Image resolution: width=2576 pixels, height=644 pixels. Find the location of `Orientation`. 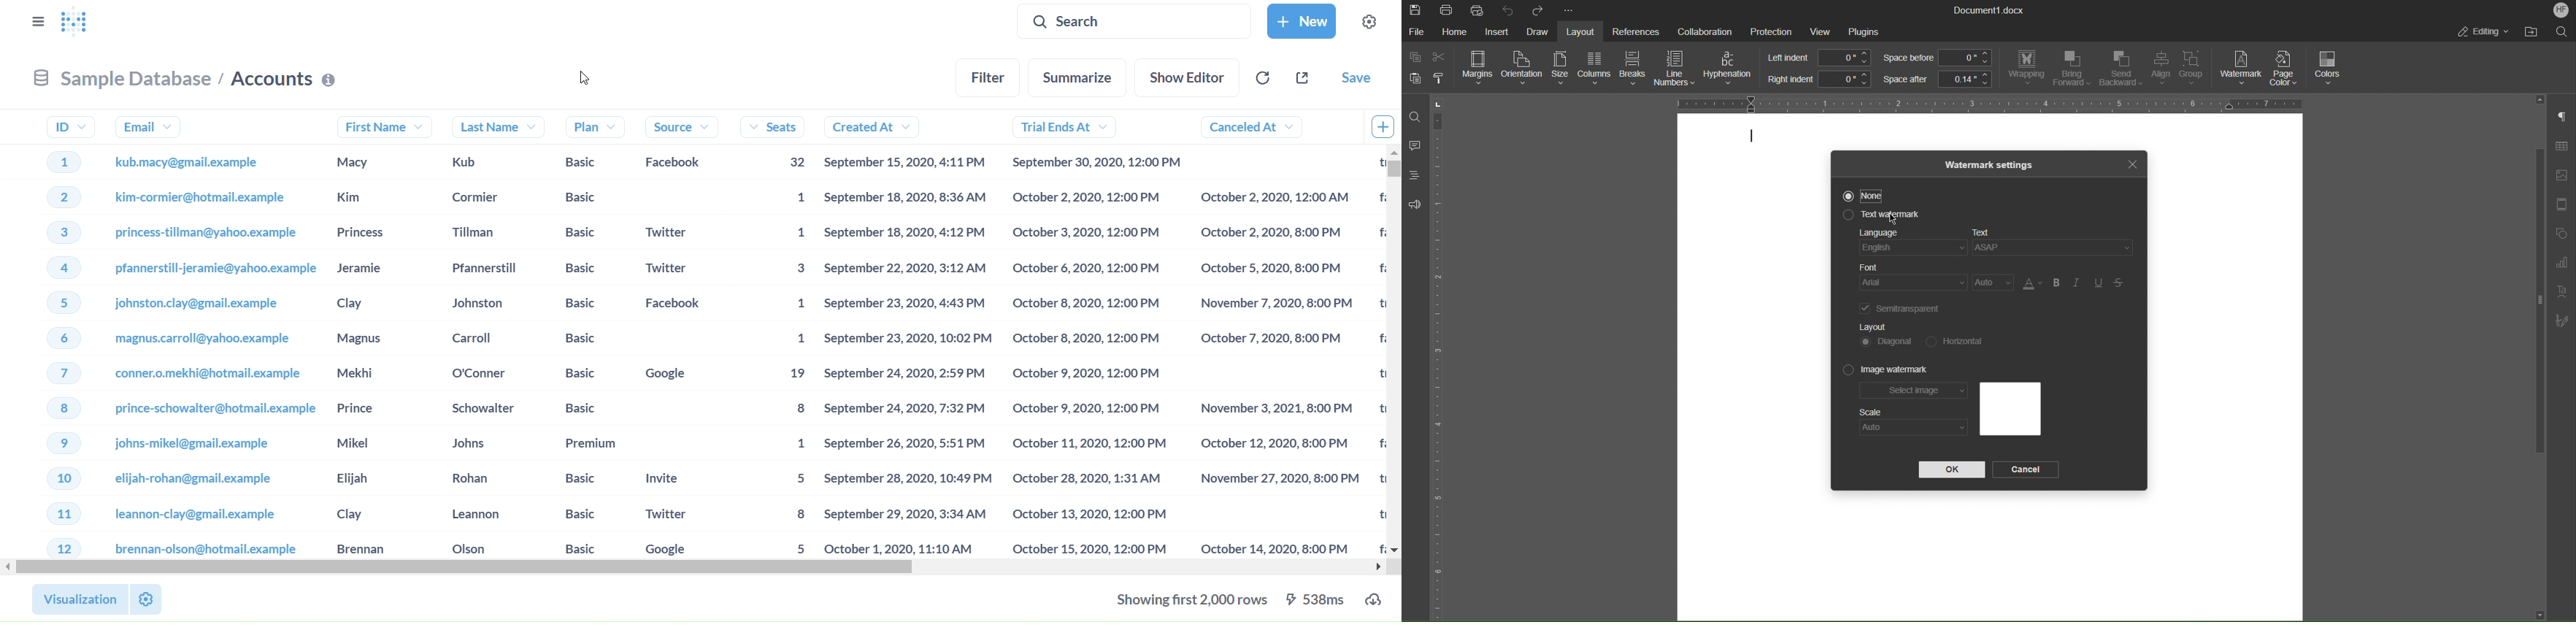

Orientation is located at coordinates (1523, 69).